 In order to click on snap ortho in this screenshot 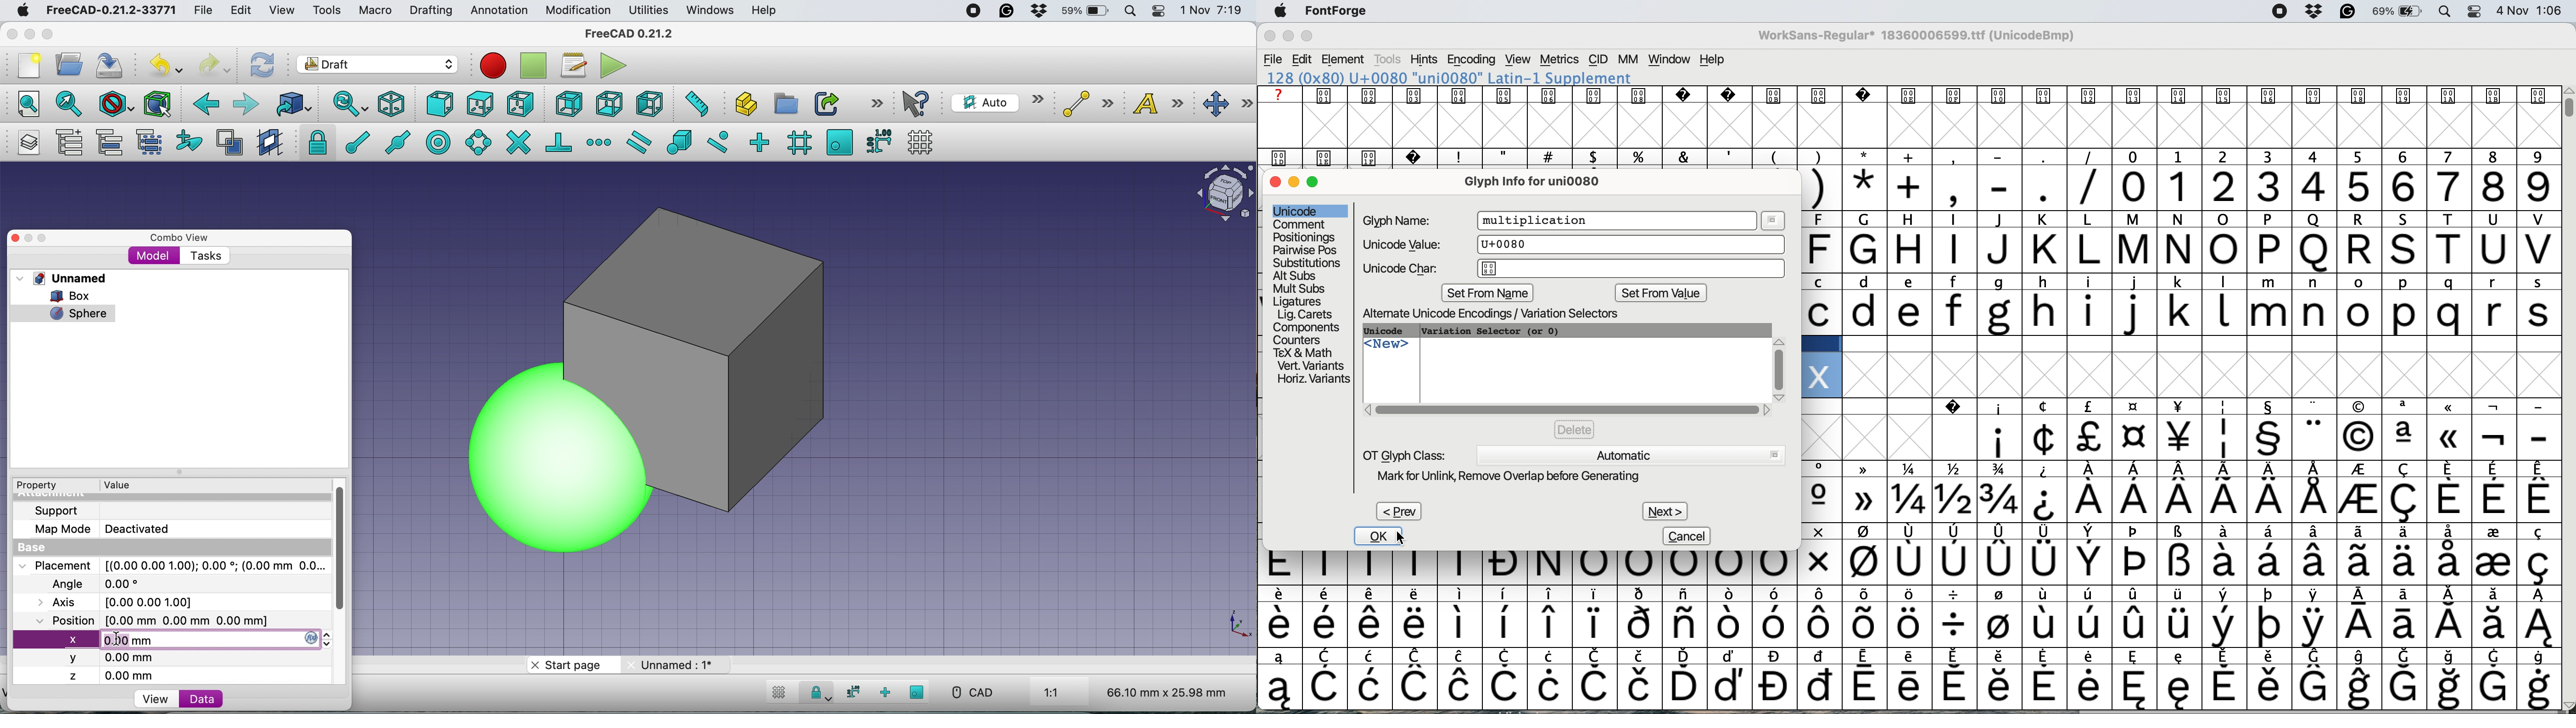, I will do `click(759, 142)`.